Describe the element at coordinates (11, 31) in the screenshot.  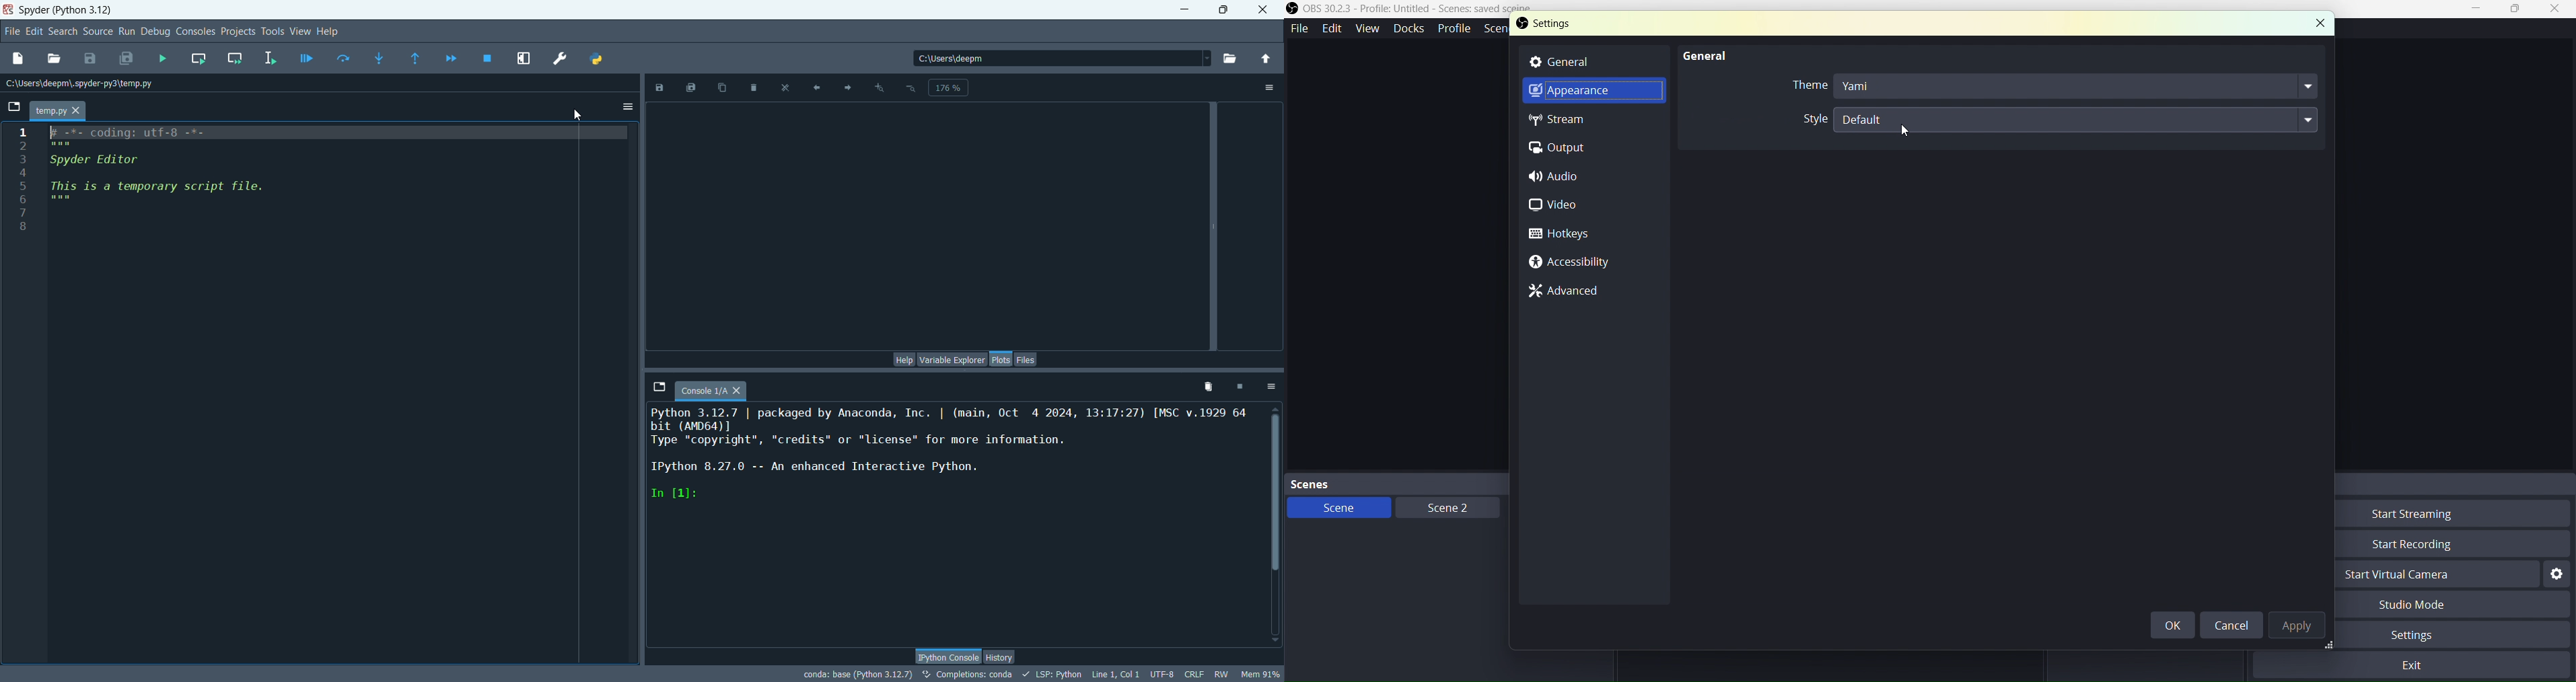
I see `file` at that location.